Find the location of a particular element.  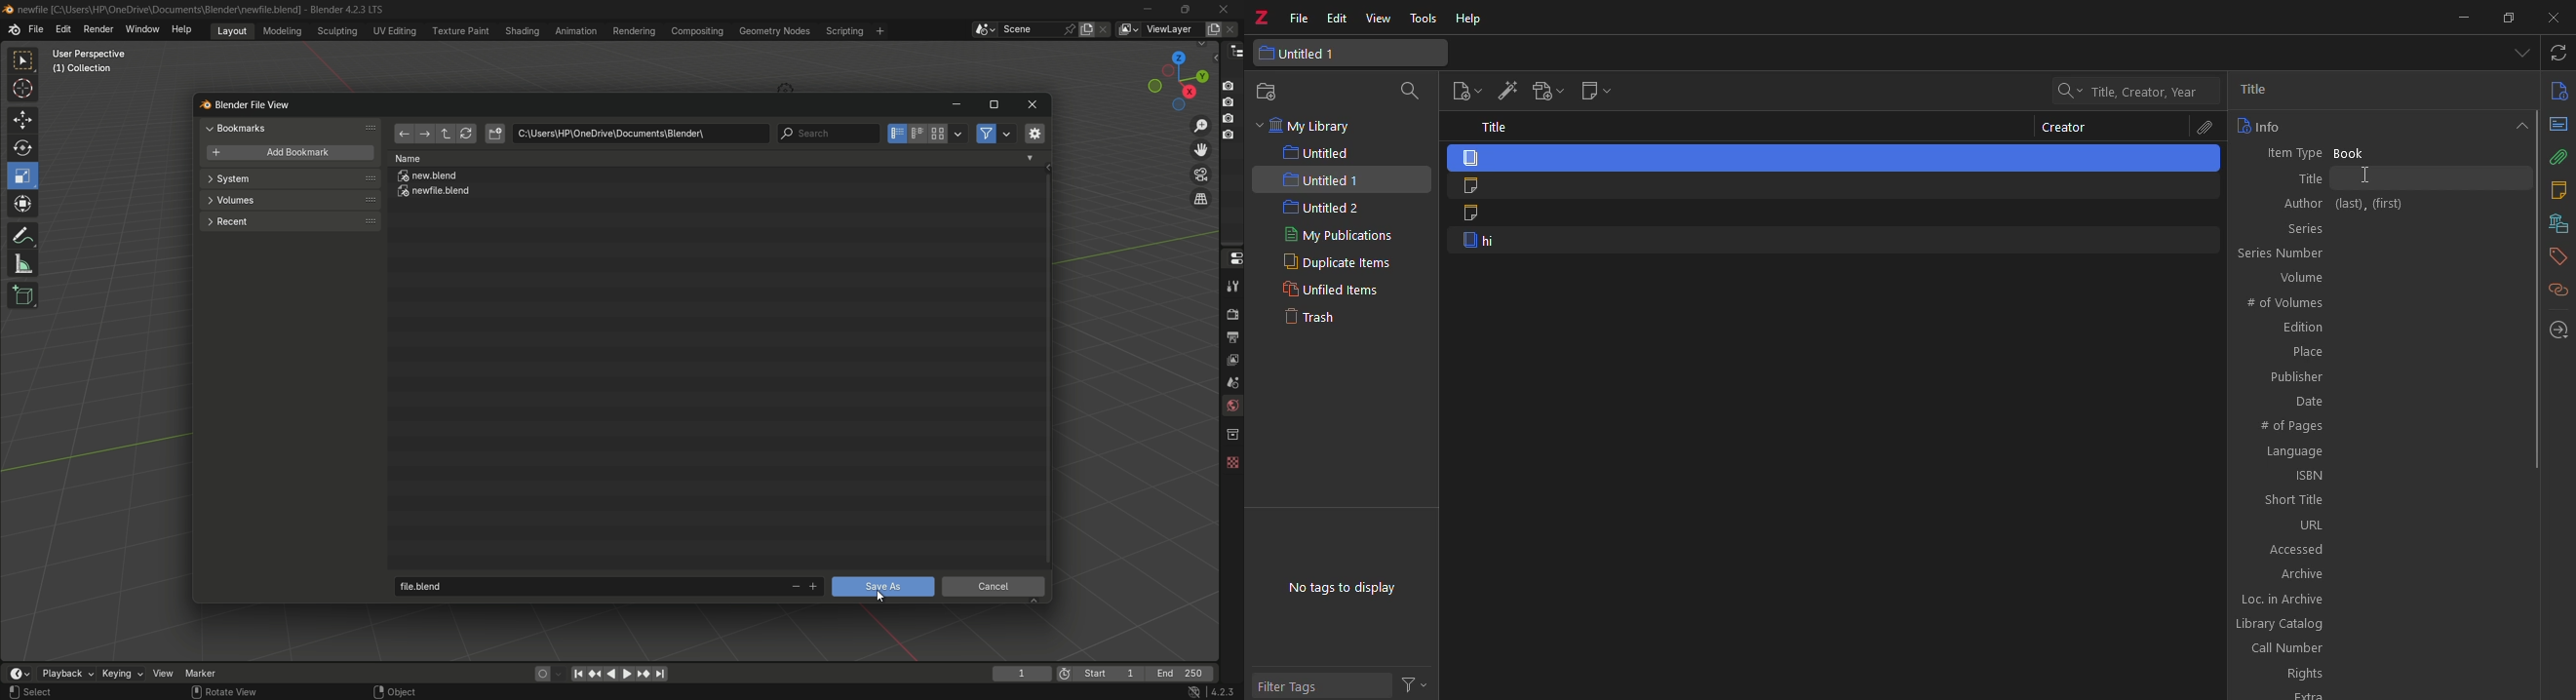

date is located at coordinates (2377, 400).